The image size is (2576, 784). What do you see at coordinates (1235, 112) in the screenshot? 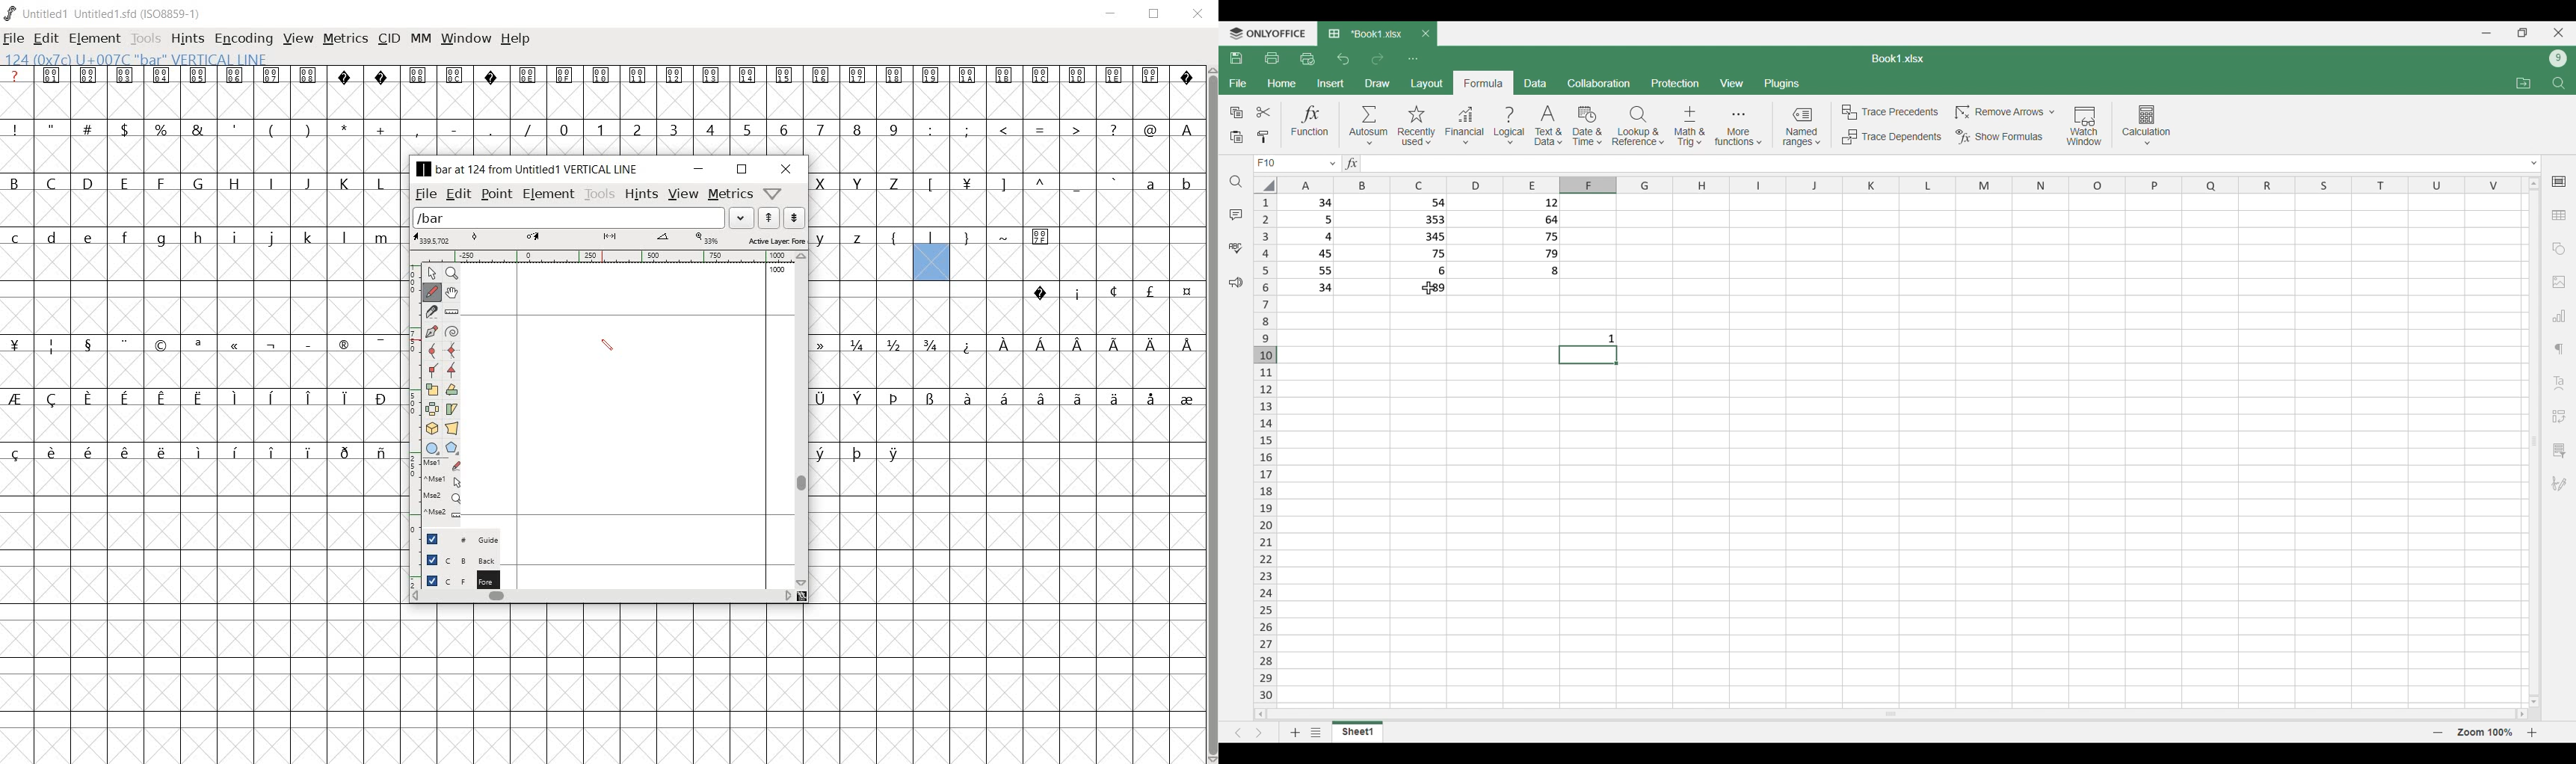
I see `Copy` at bounding box center [1235, 112].